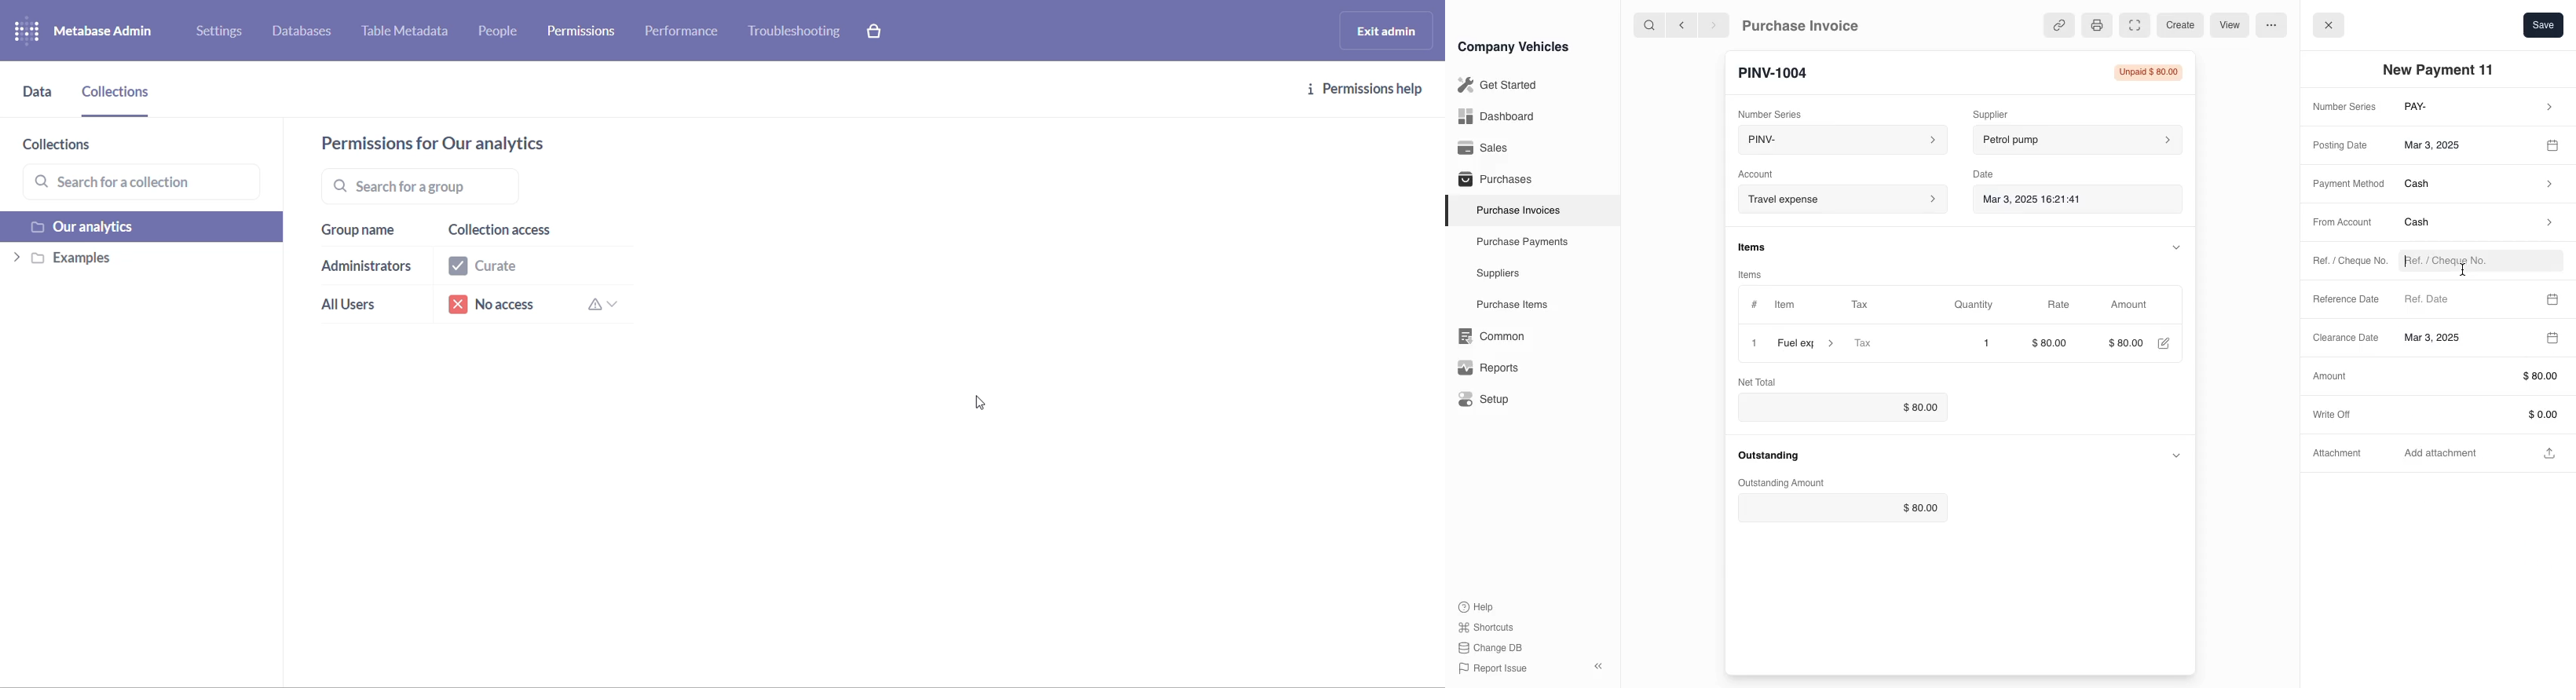  Describe the element at coordinates (1680, 24) in the screenshot. I see `previous` at that location.